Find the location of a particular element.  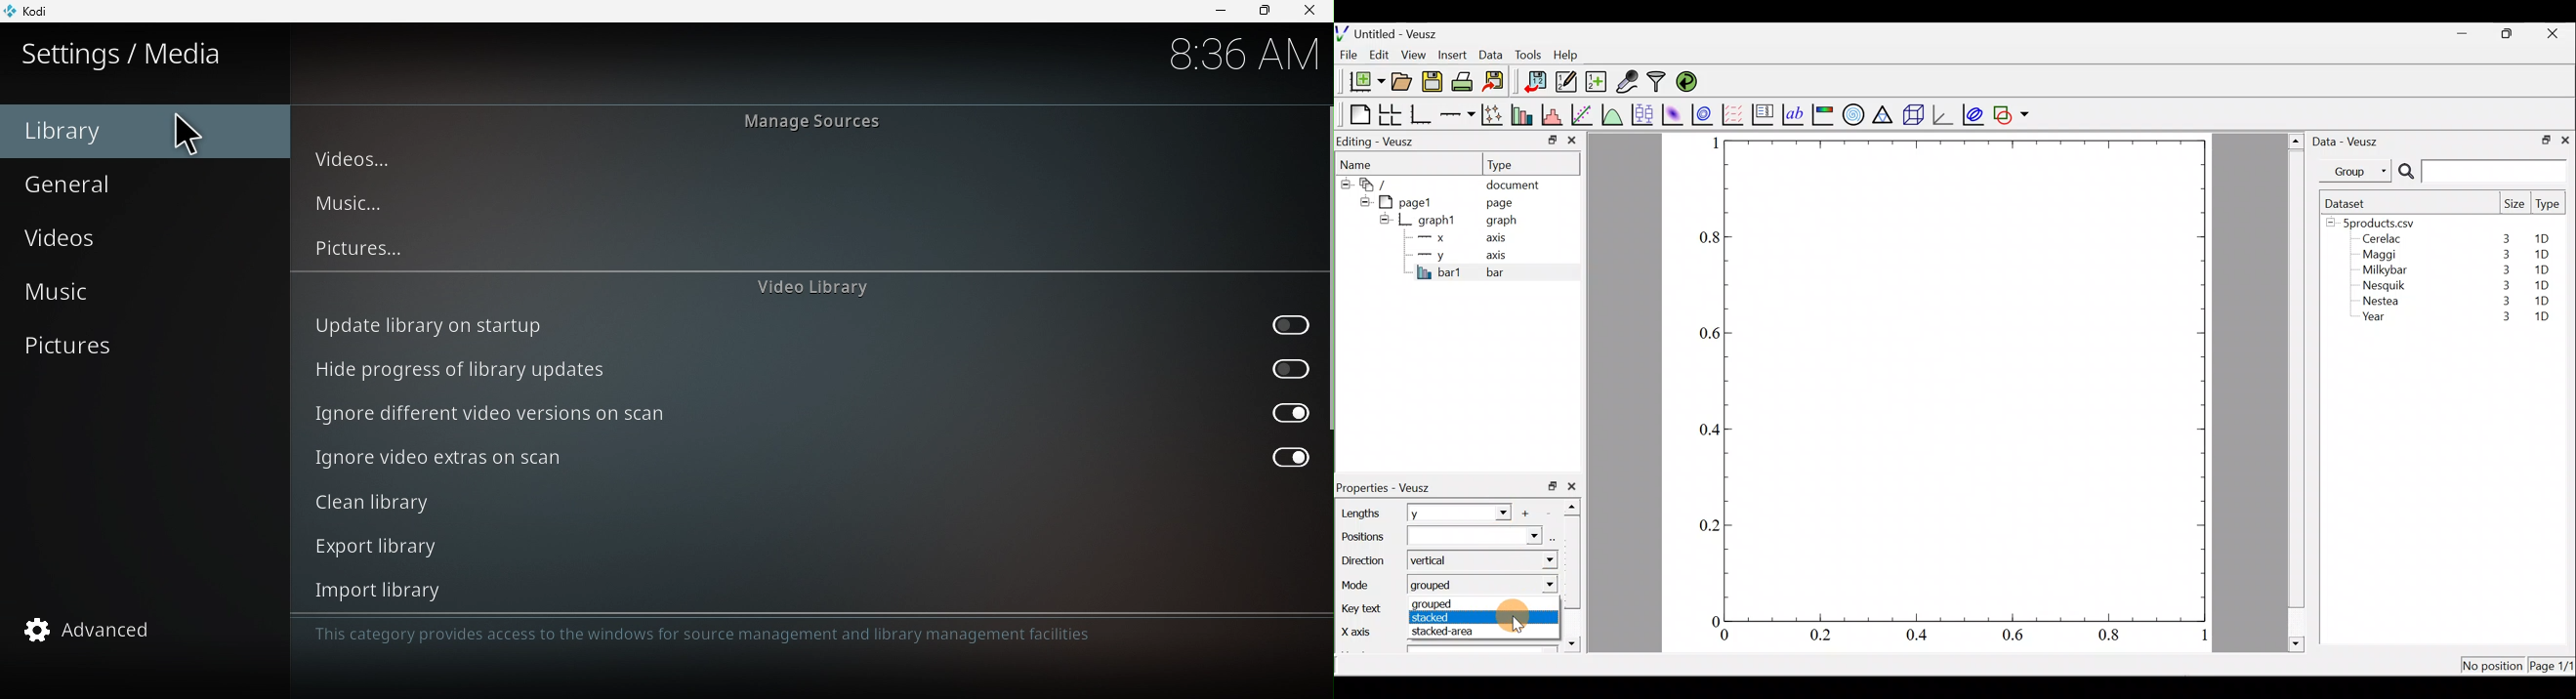

Hide progress of library updates is located at coordinates (814, 367).